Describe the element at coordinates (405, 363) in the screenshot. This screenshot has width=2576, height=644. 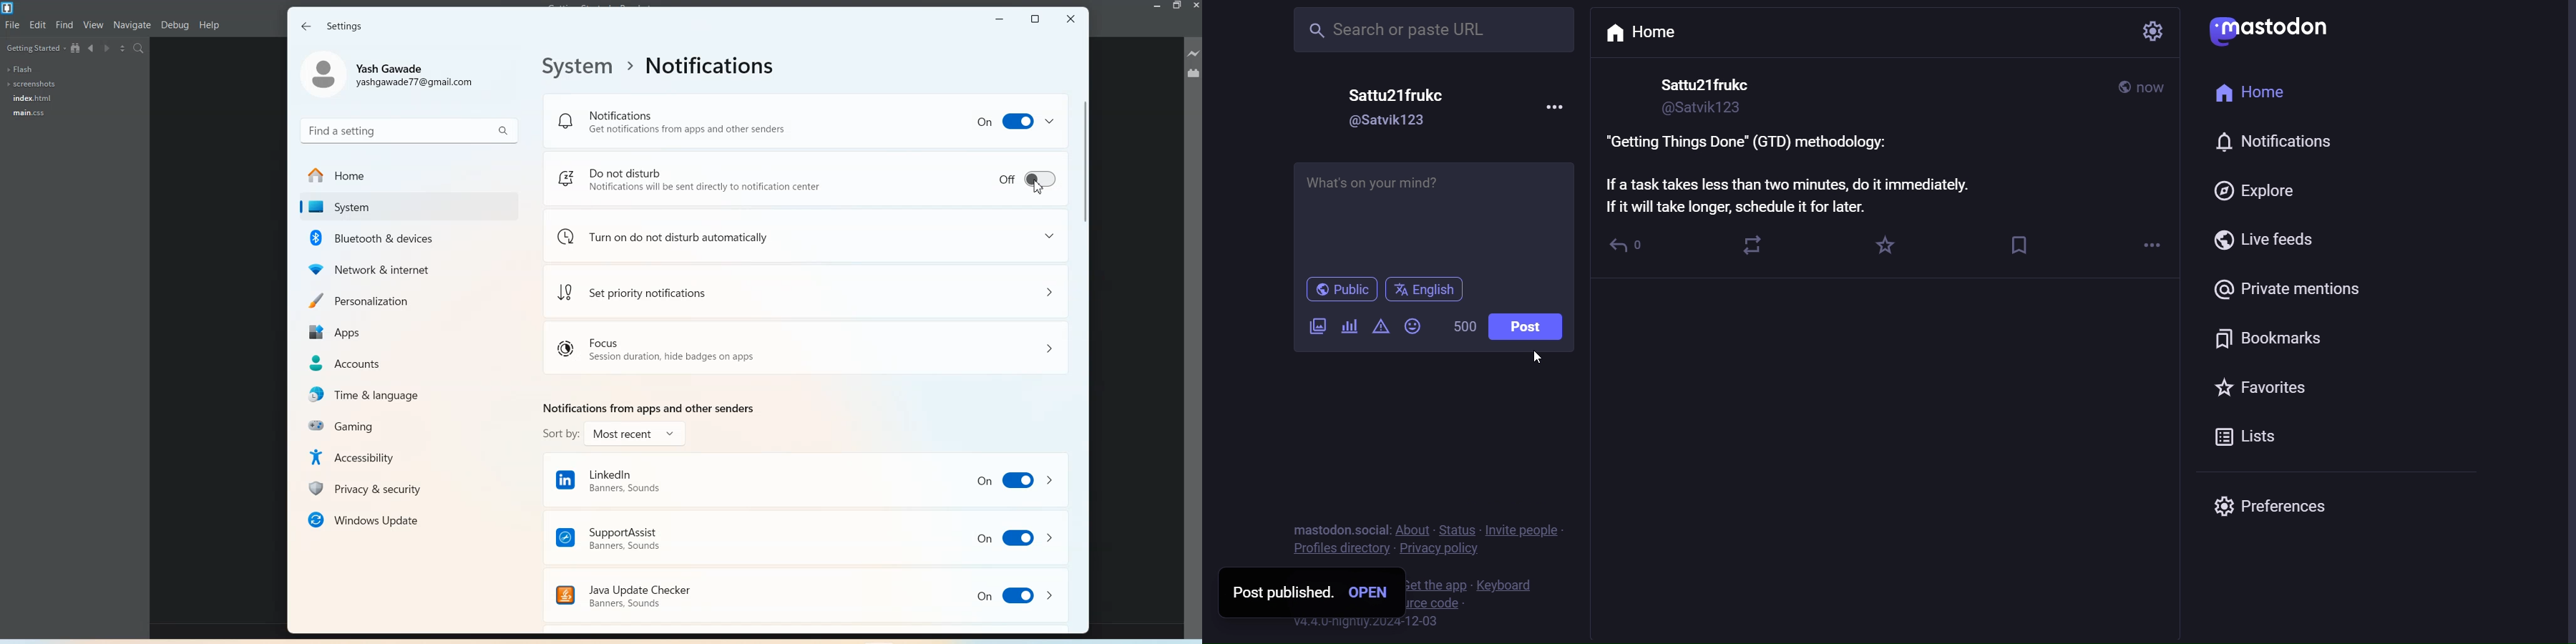
I see `Accounts` at that location.